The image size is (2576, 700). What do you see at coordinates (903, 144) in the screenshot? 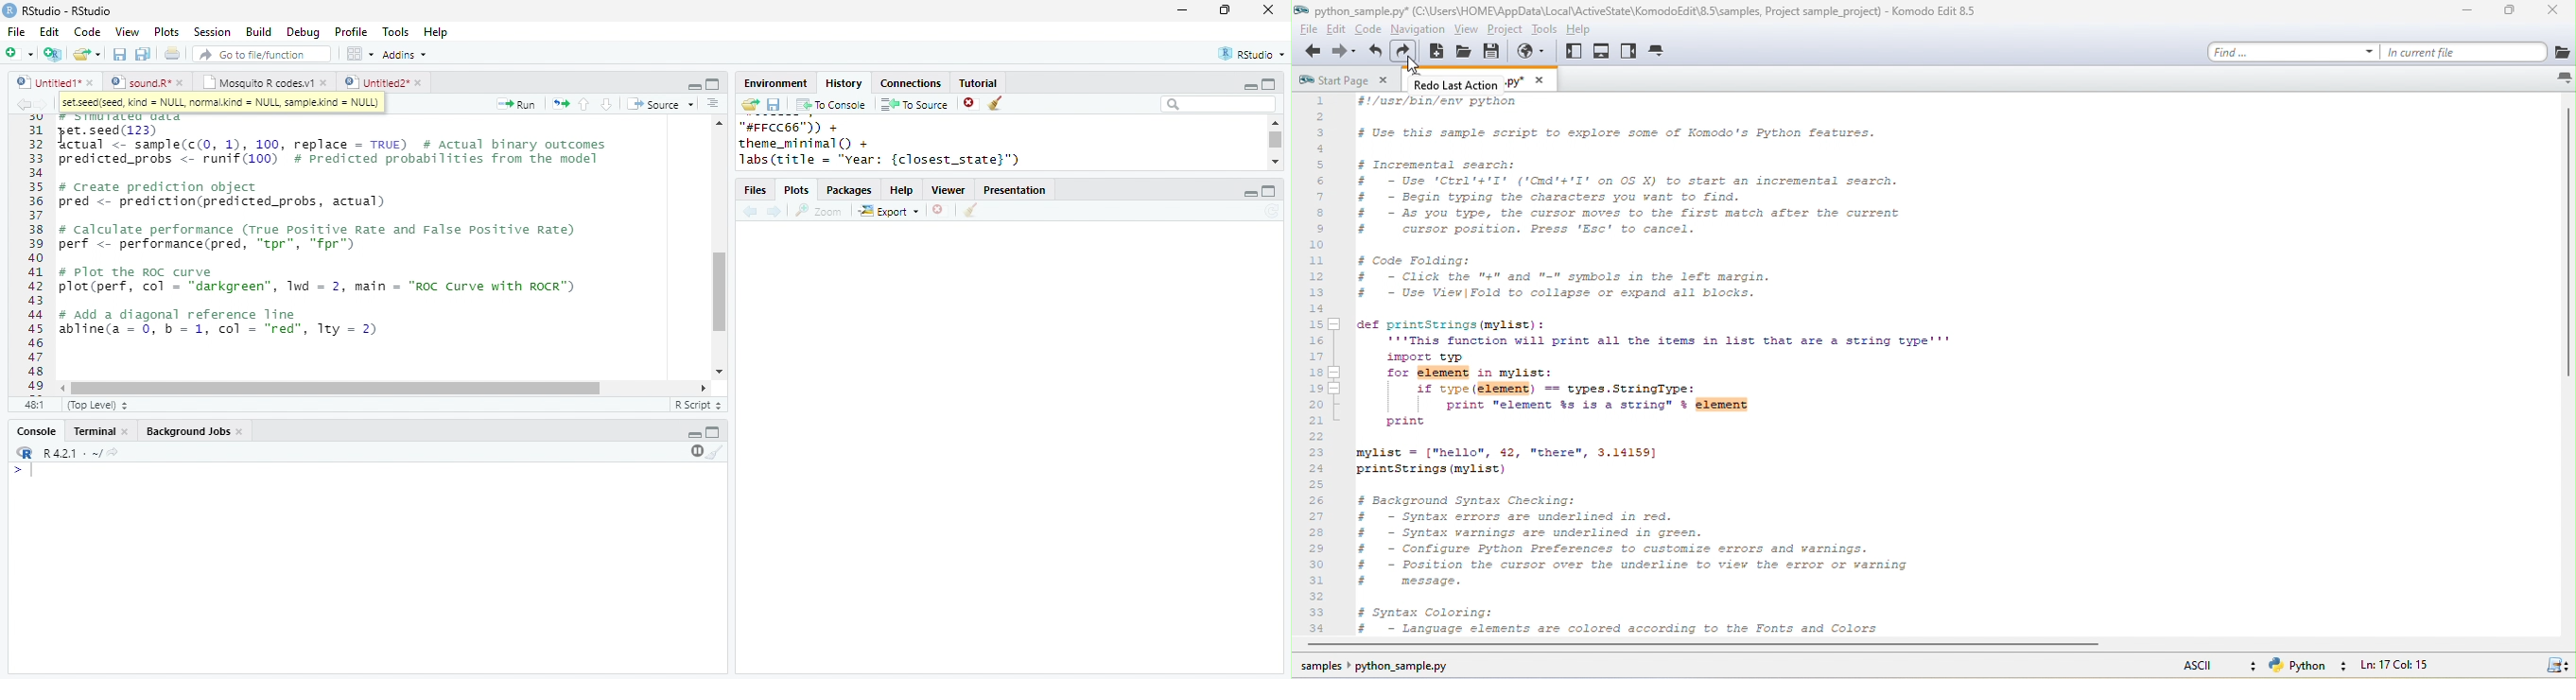
I see `"#FFCC66")) +theme_minimal() +labs(title = "year: {closest_state}")` at bounding box center [903, 144].